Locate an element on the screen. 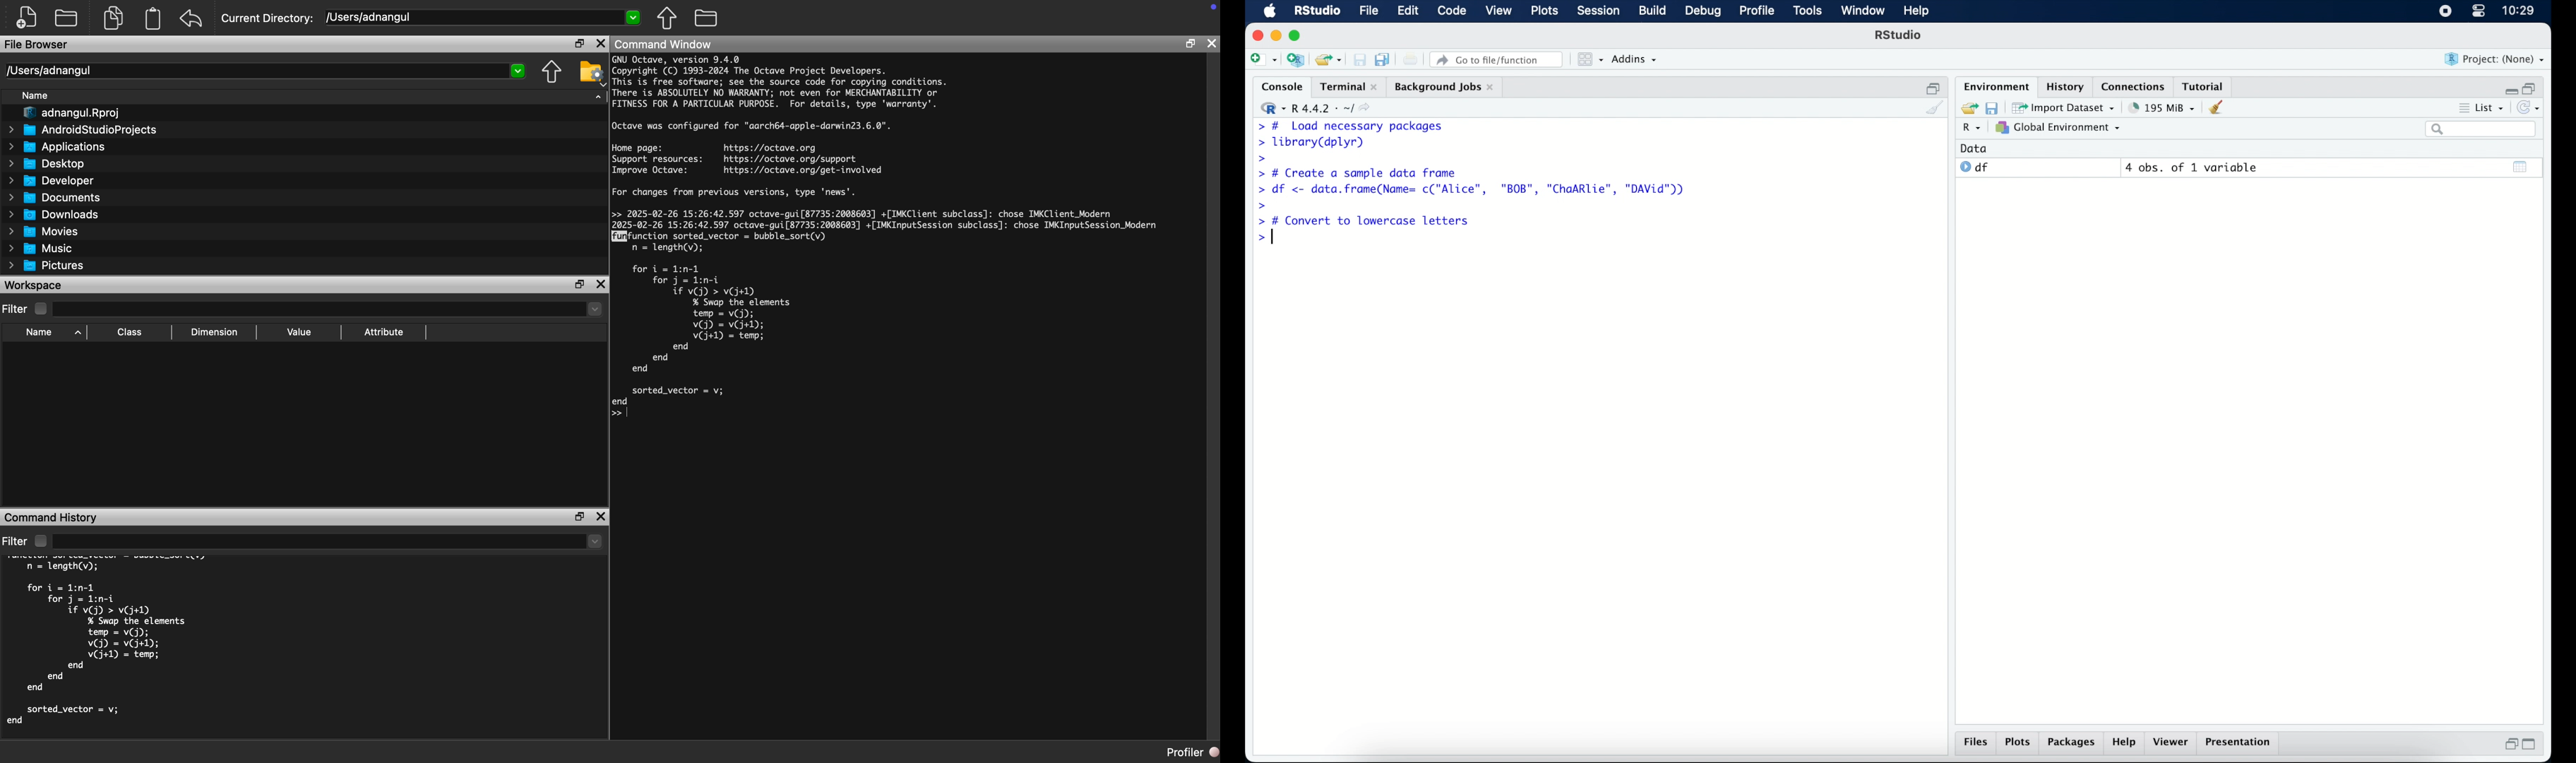  195 MB is located at coordinates (2161, 107).